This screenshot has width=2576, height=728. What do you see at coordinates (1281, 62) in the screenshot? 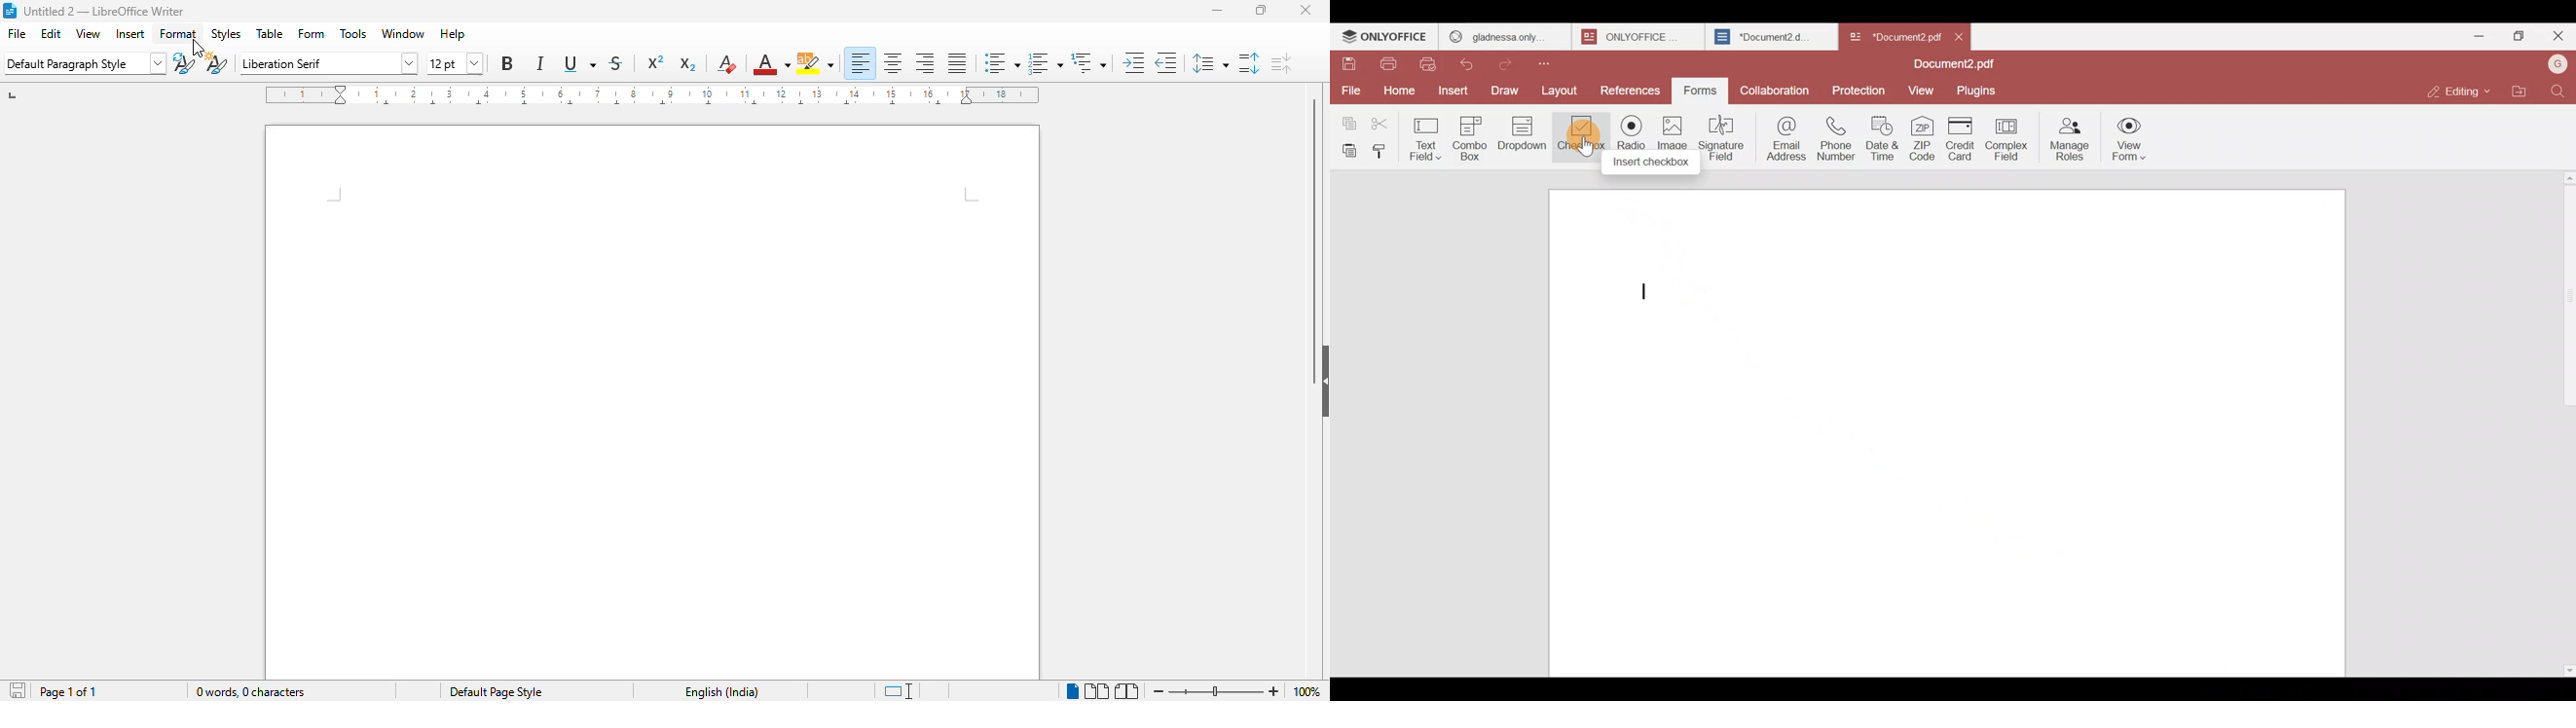
I see `decrease paragraph spacing` at bounding box center [1281, 62].